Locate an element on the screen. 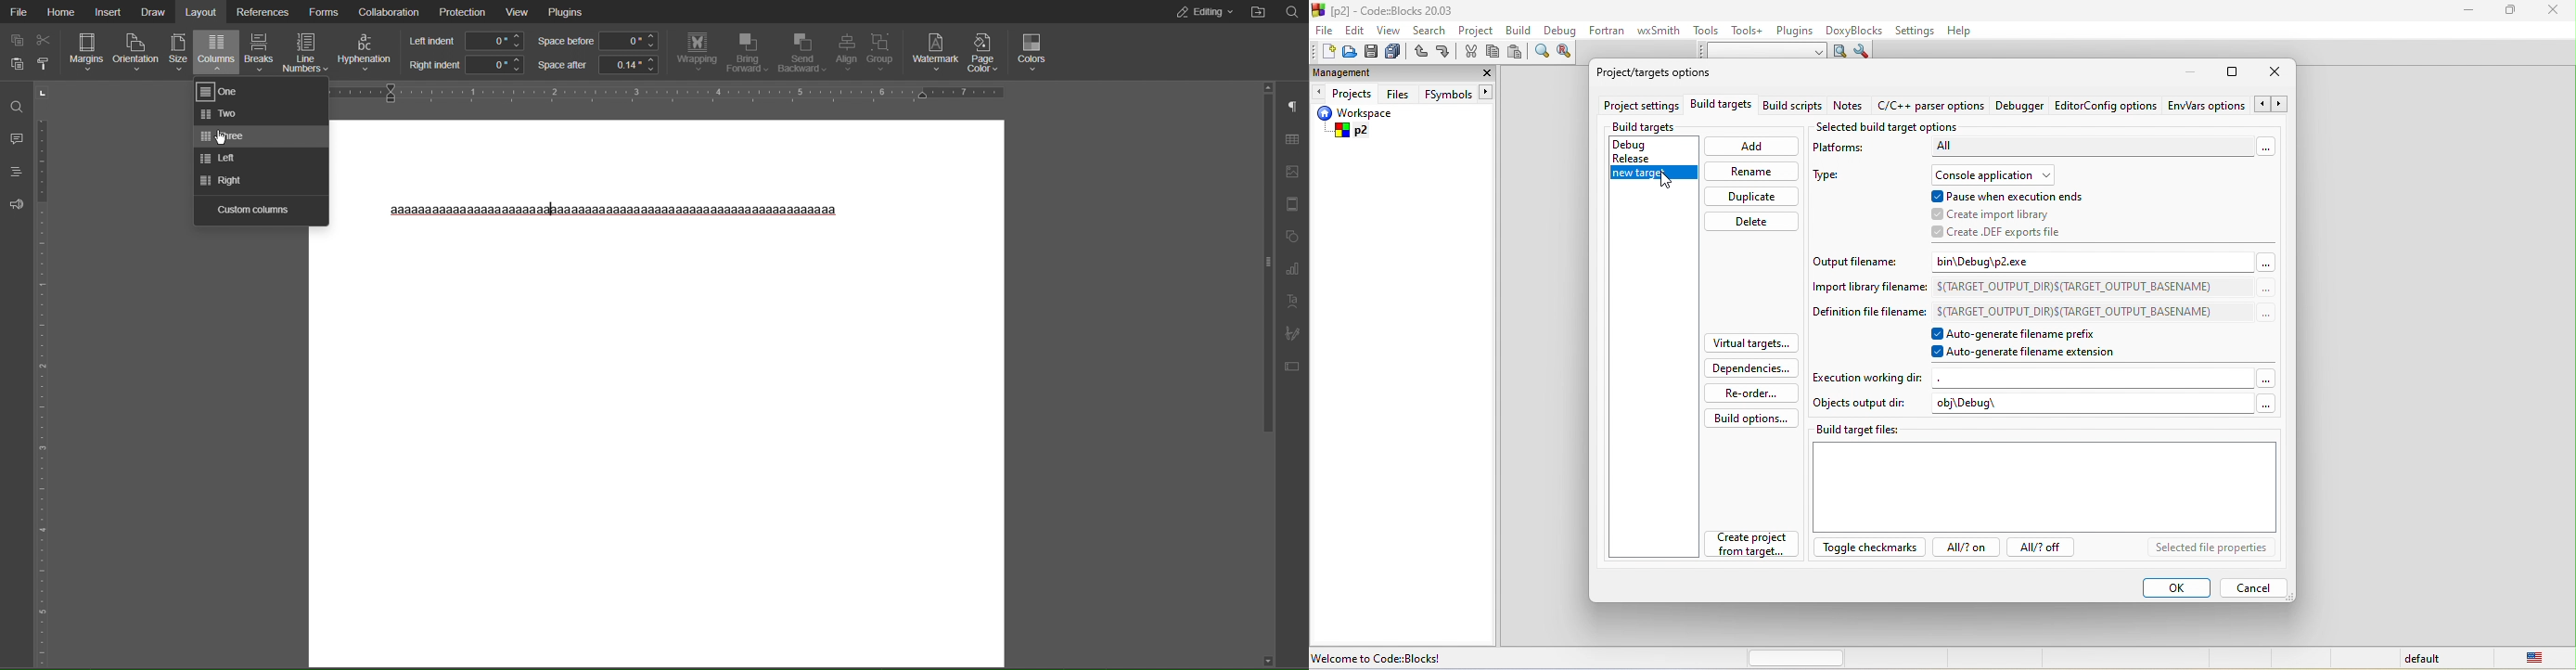 The image size is (2576, 672). tools++ is located at coordinates (1750, 32).